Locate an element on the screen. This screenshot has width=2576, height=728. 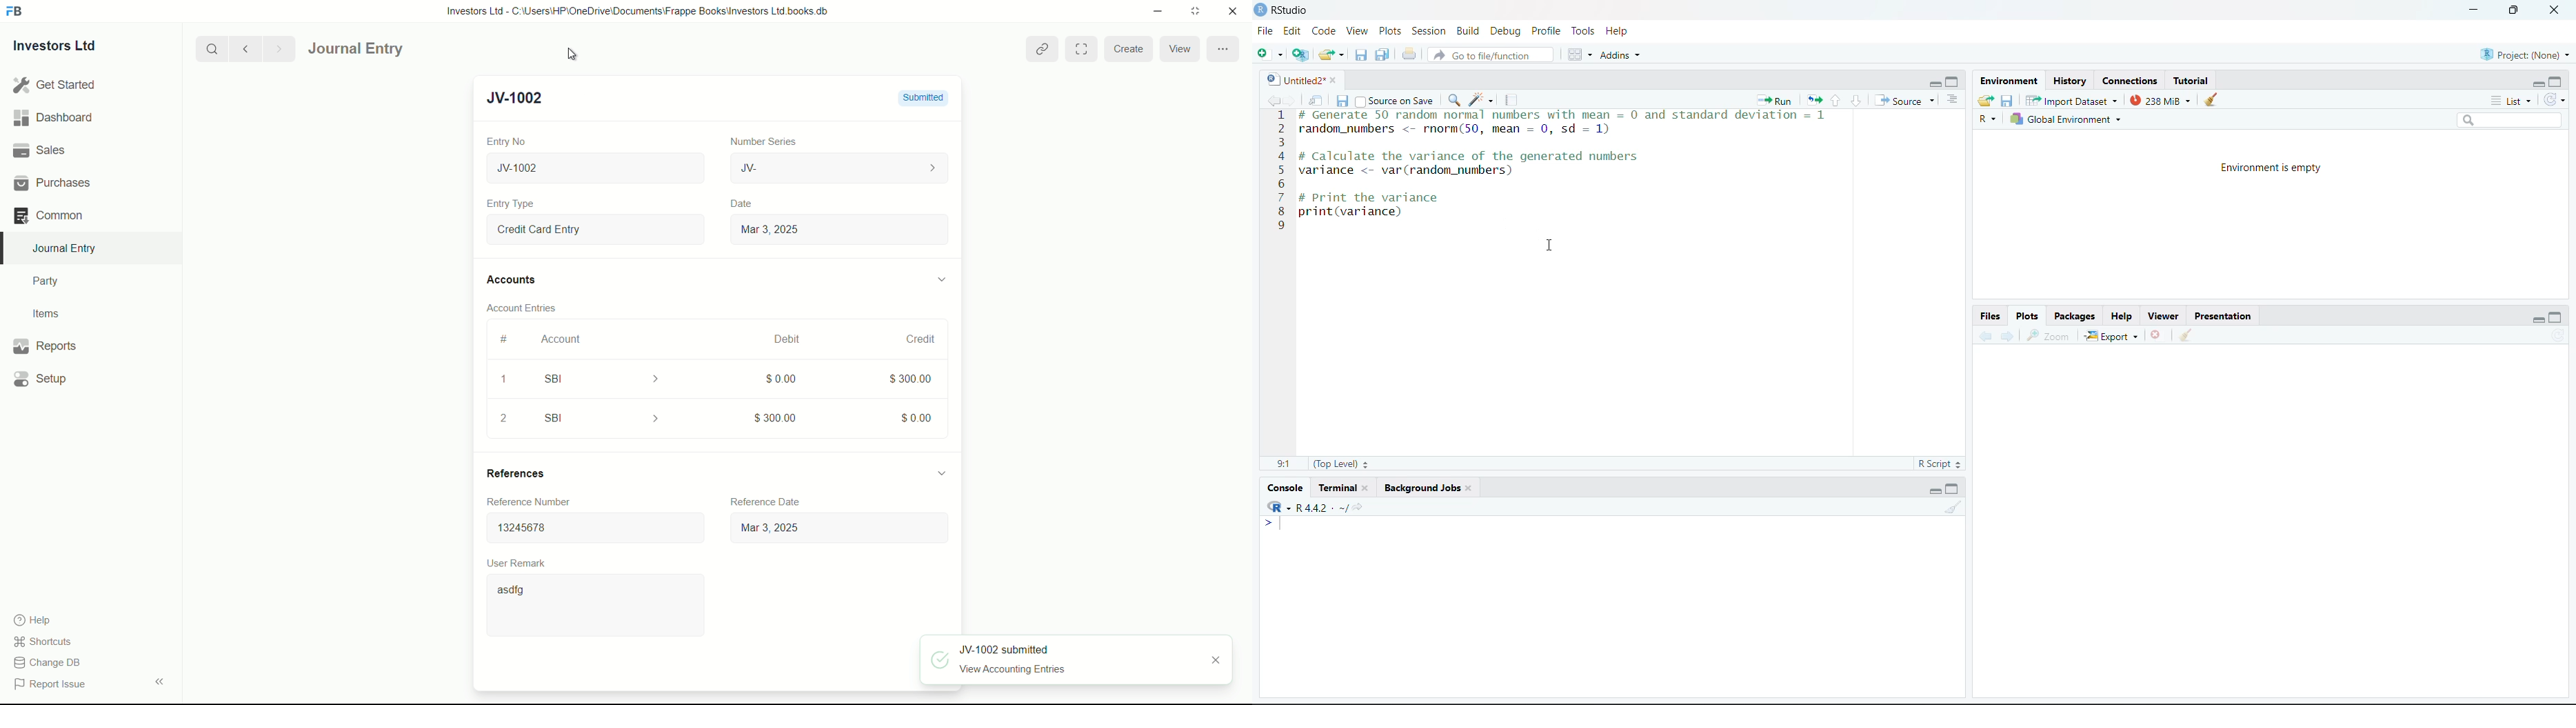
close is located at coordinates (1369, 488).